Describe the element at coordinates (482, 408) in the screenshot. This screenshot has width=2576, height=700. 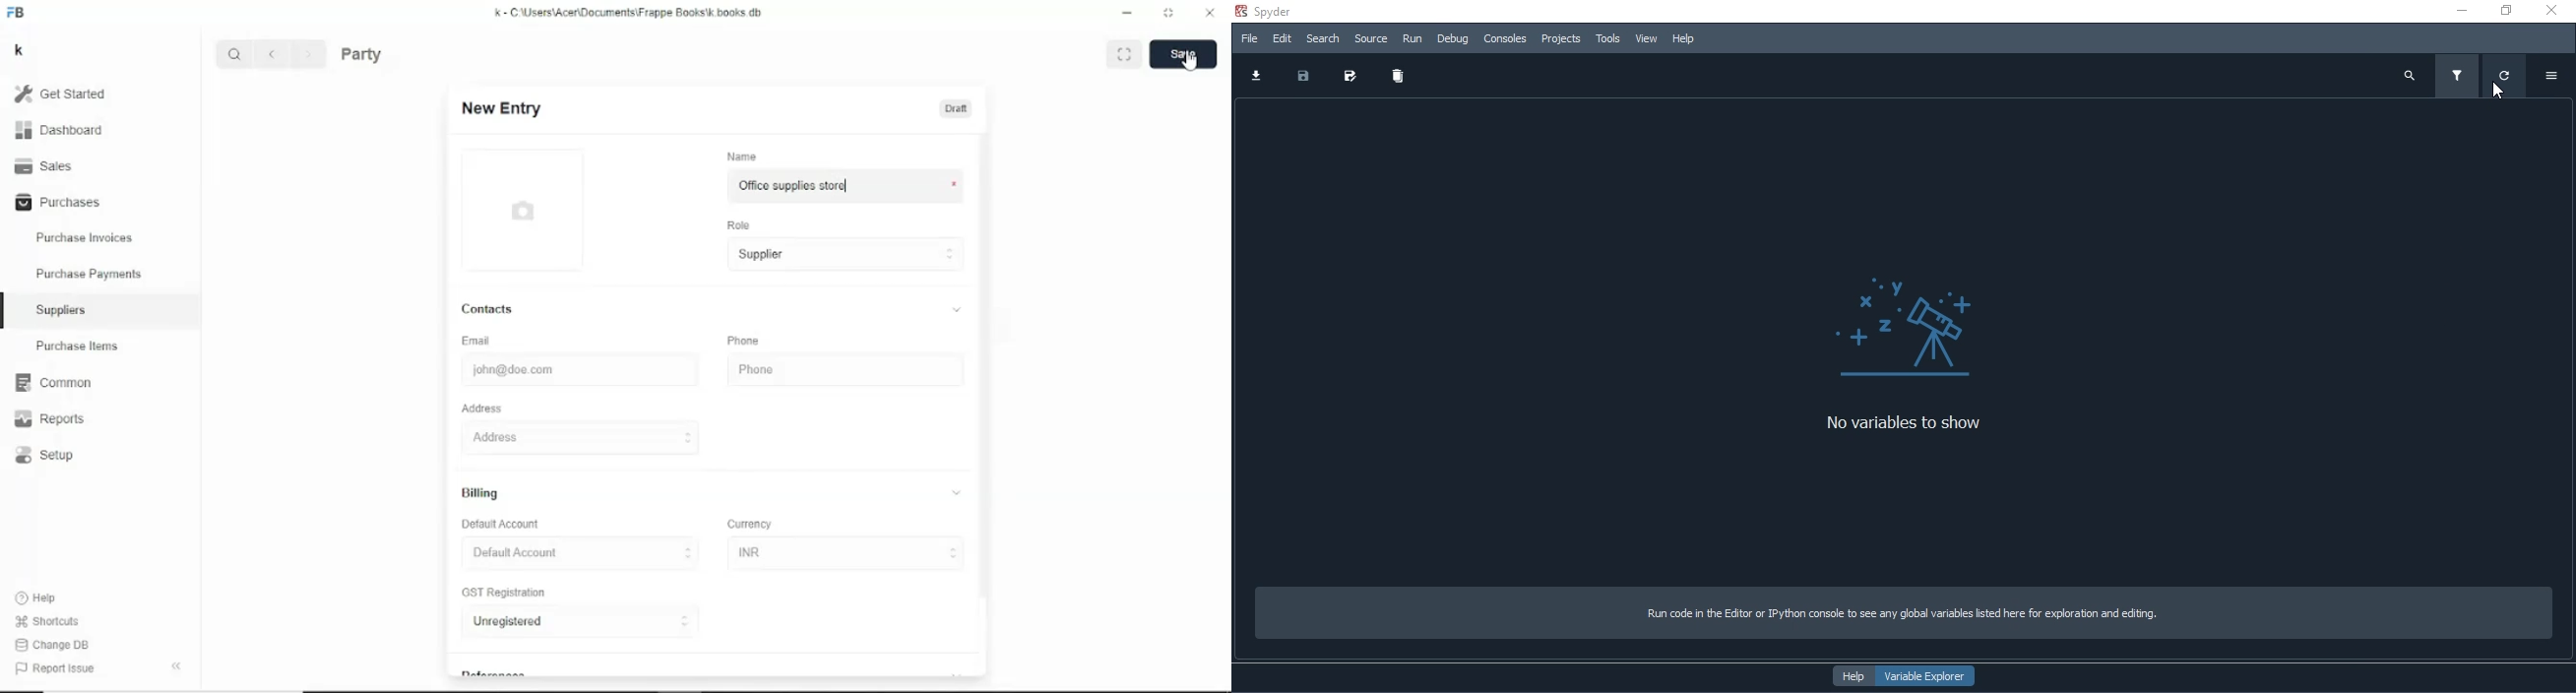
I see `Address` at that location.